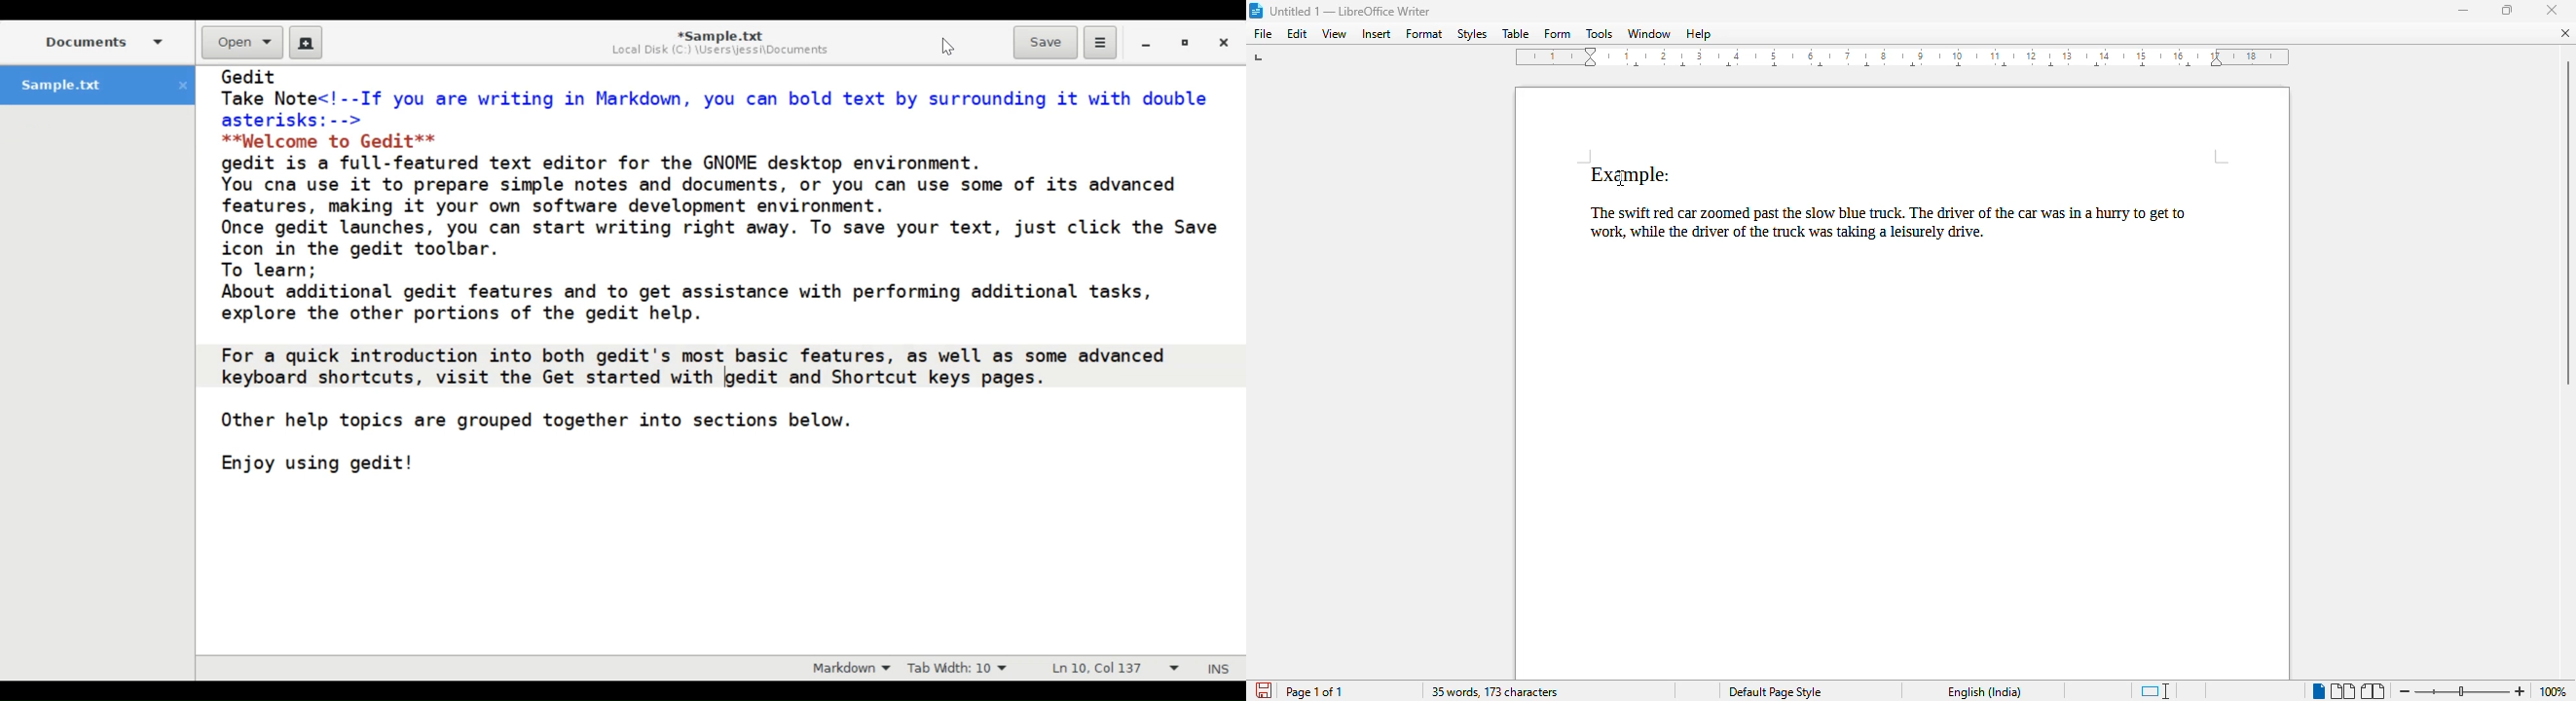 The image size is (2576, 728). Describe the element at coordinates (723, 282) in the screenshot. I see `Gedit

Take Note<!--If you are writing in Markdown, you can bold text by surrounding it with double
asterisks: -->

**Welcome to Gedit**

gedit is a full-featured text editor for the GNOME desktop environment.

You cna use it to prepare simple notes and documents, or you can use some of its advanced
features, making it your own software development environment.

Once gedit launches, you can start writing right away. To save your text, just click the Save
icon in the gedit toolbar.

To learn;

About additional gedit features and to get assistance with performing additional tasks,
explore the other portions of the gedit help.

For a quick introduction into both gedit's most basic features, as well as some advanced
keyboard shortcuts, visit the Get started with gedit and Shortcut keys pages.

Other help topics are grouped together into sections below.

Enjoy using gedit!` at that location.